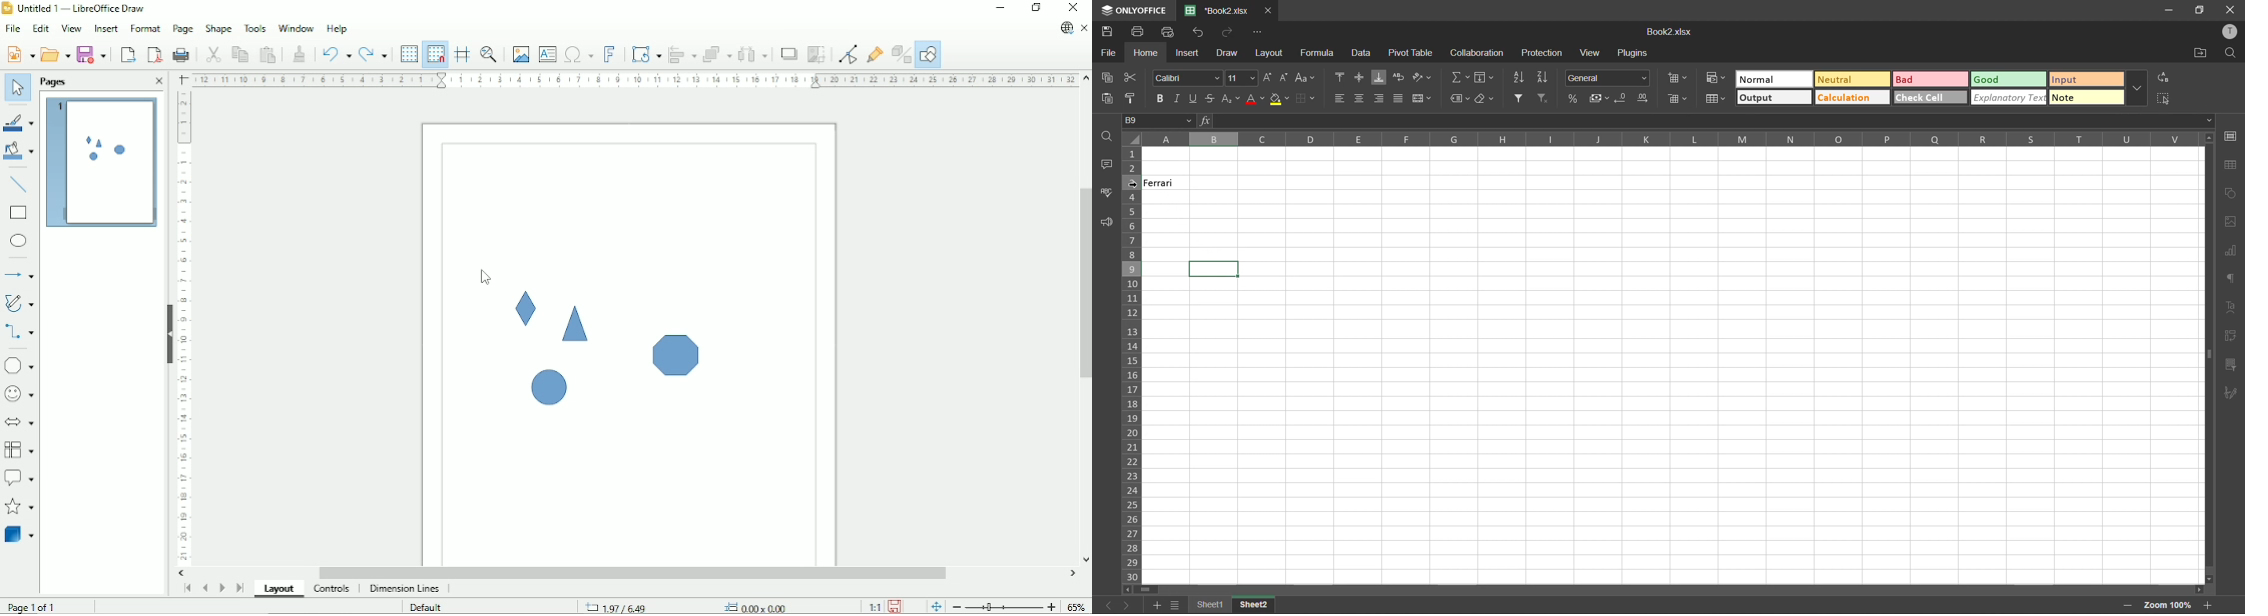  Describe the element at coordinates (547, 386) in the screenshot. I see `Shape` at that location.